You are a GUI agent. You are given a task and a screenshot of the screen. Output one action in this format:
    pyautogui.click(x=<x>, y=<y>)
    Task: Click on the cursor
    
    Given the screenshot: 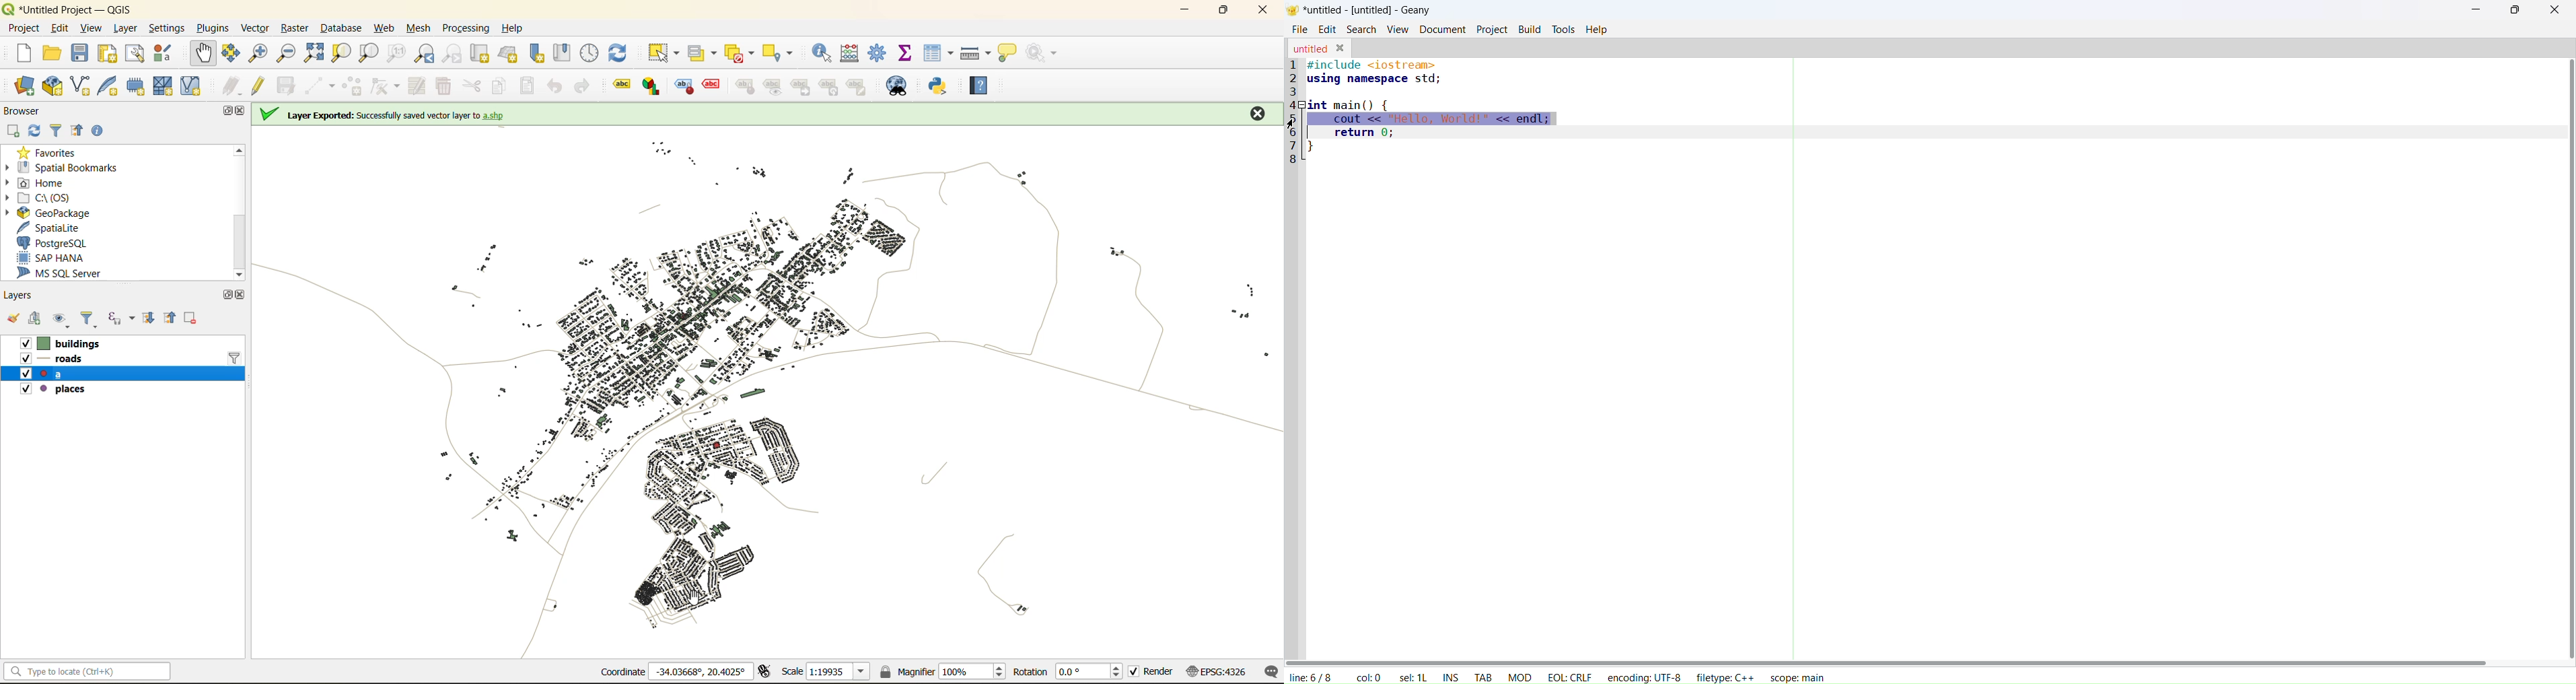 What is the action you would take?
    pyautogui.click(x=1292, y=123)
    